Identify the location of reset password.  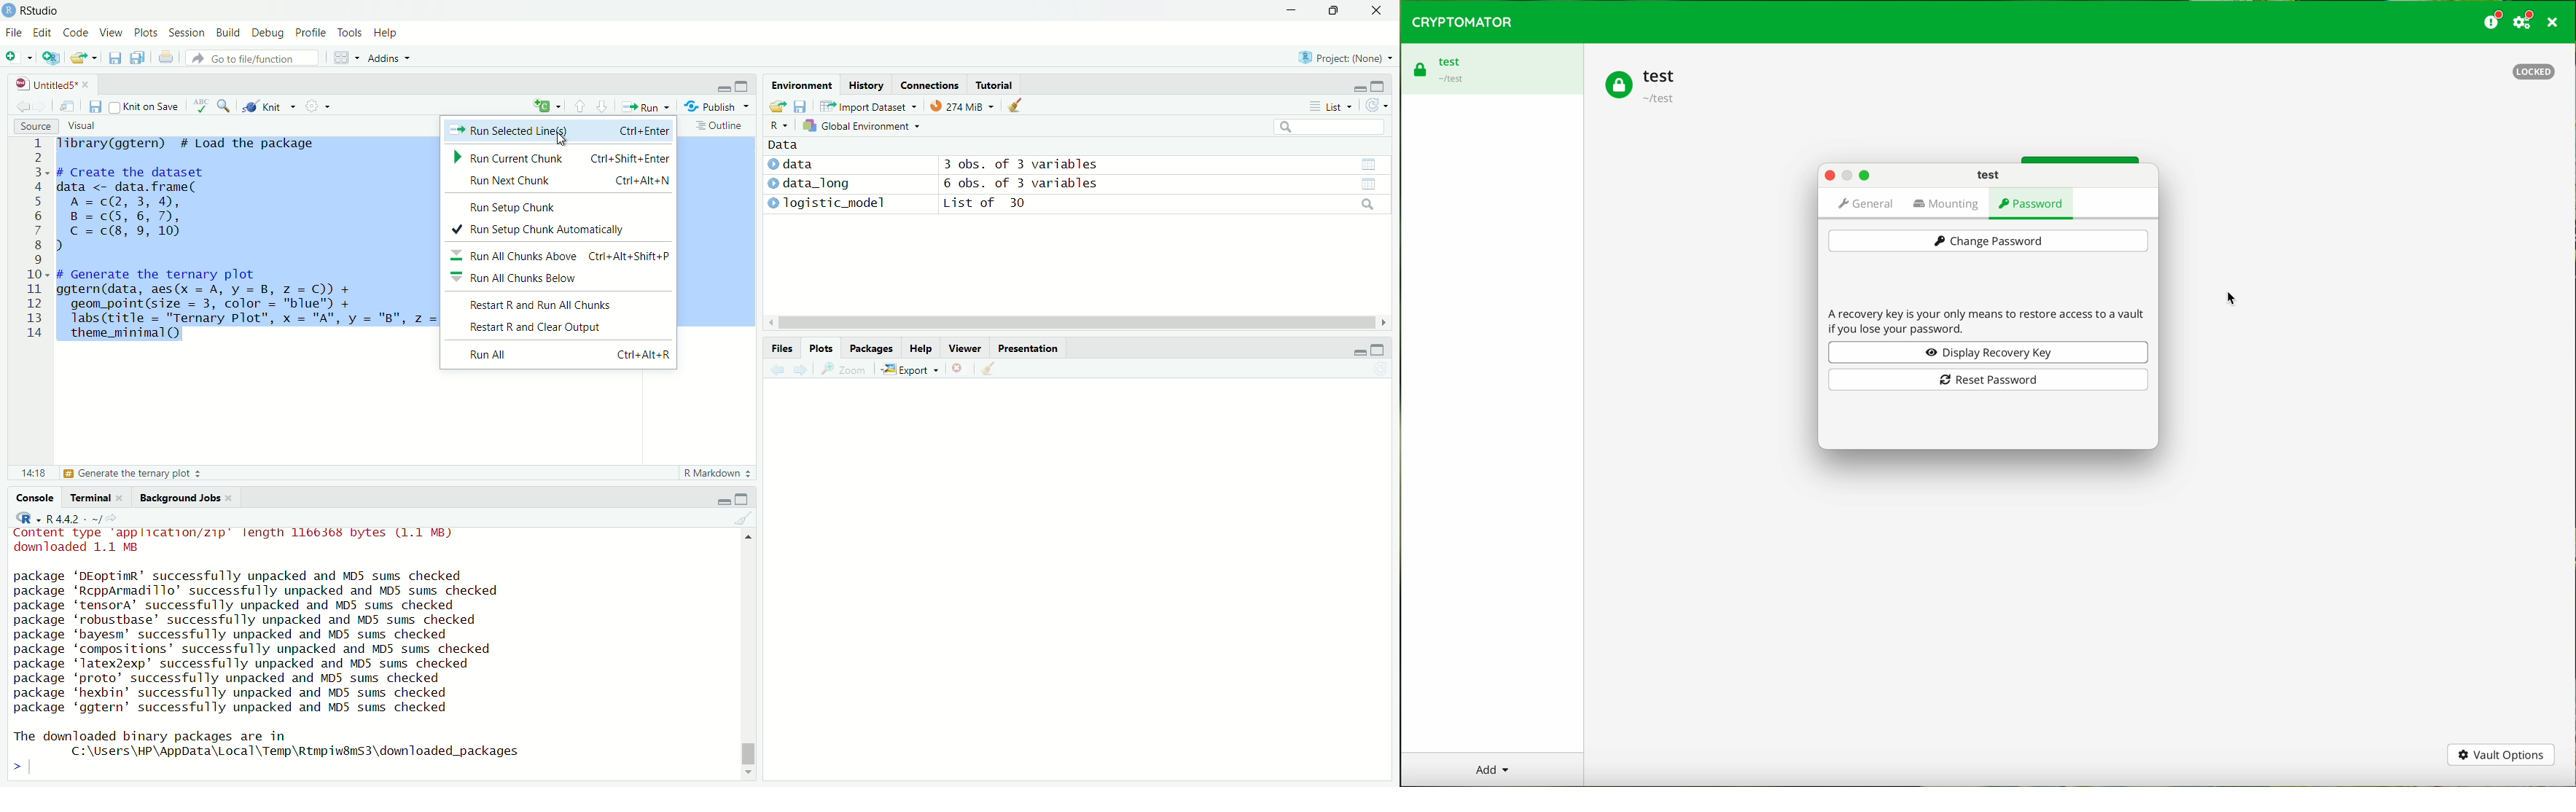
(1989, 380).